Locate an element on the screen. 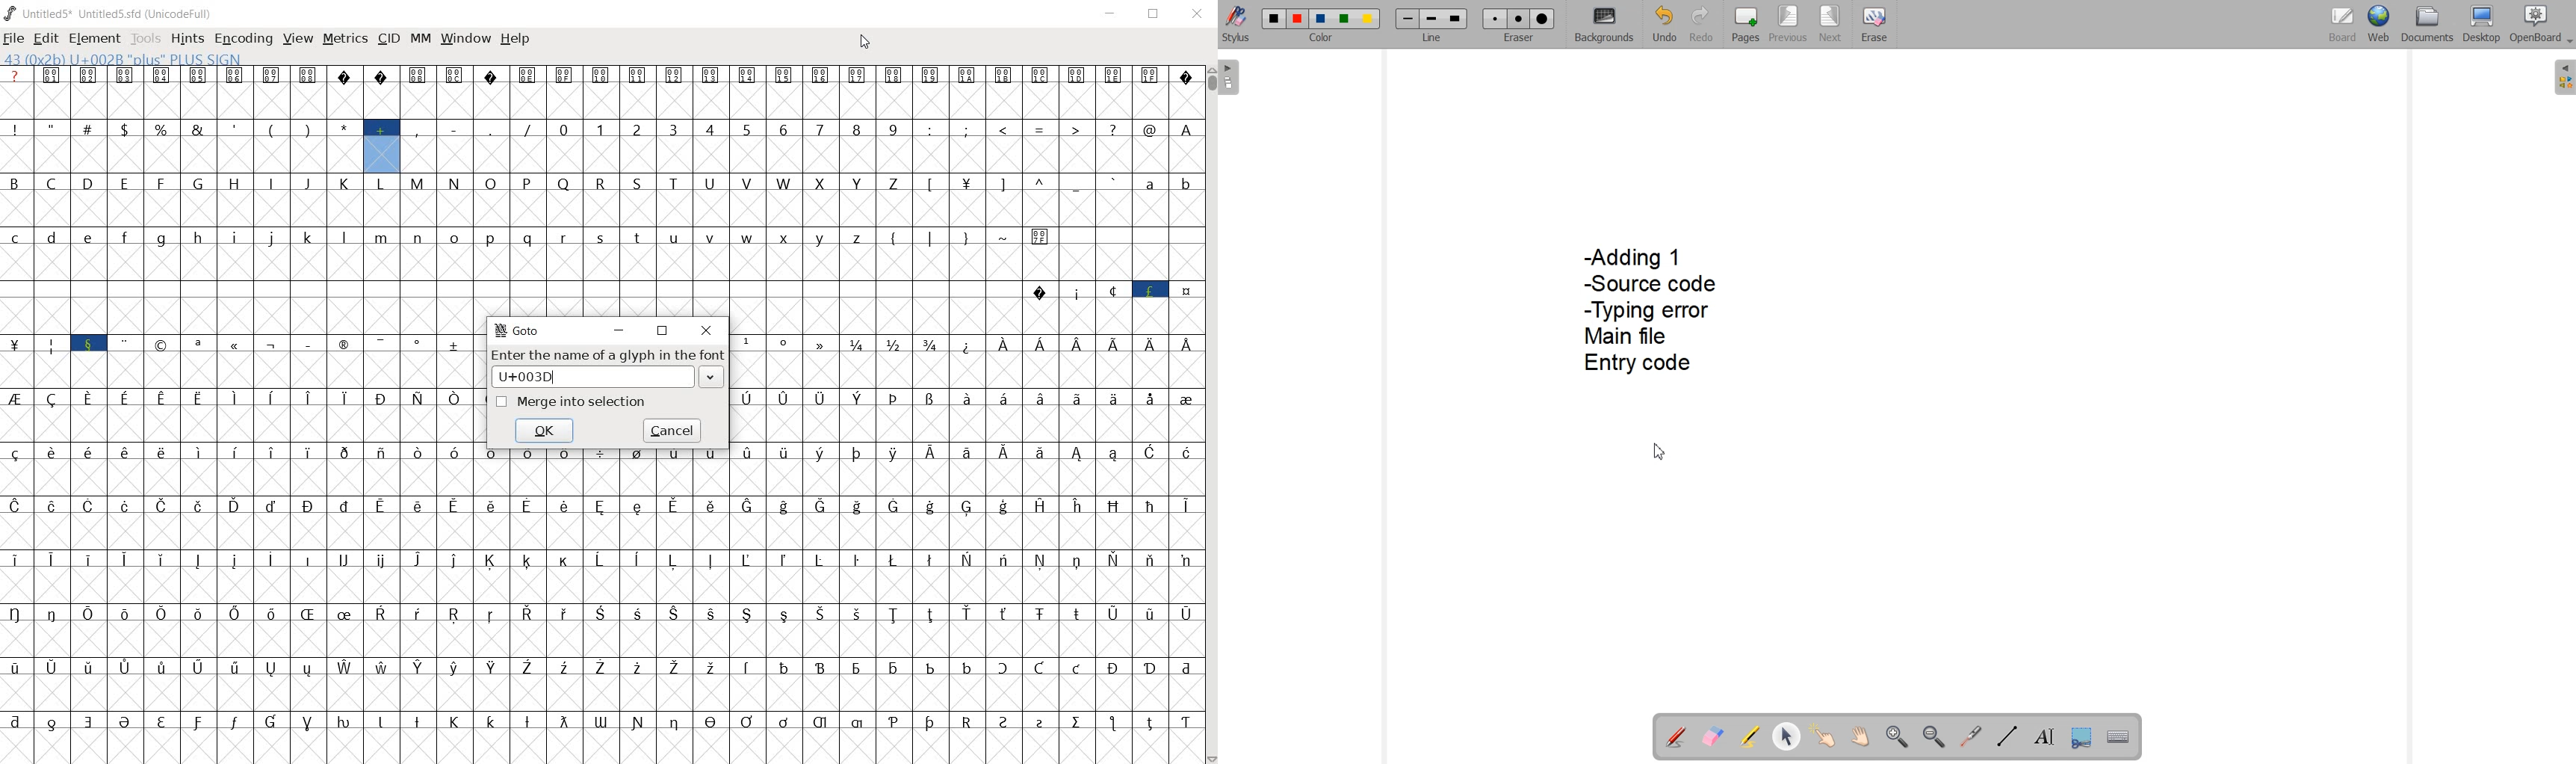  minimize is located at coordinates (619, 333).